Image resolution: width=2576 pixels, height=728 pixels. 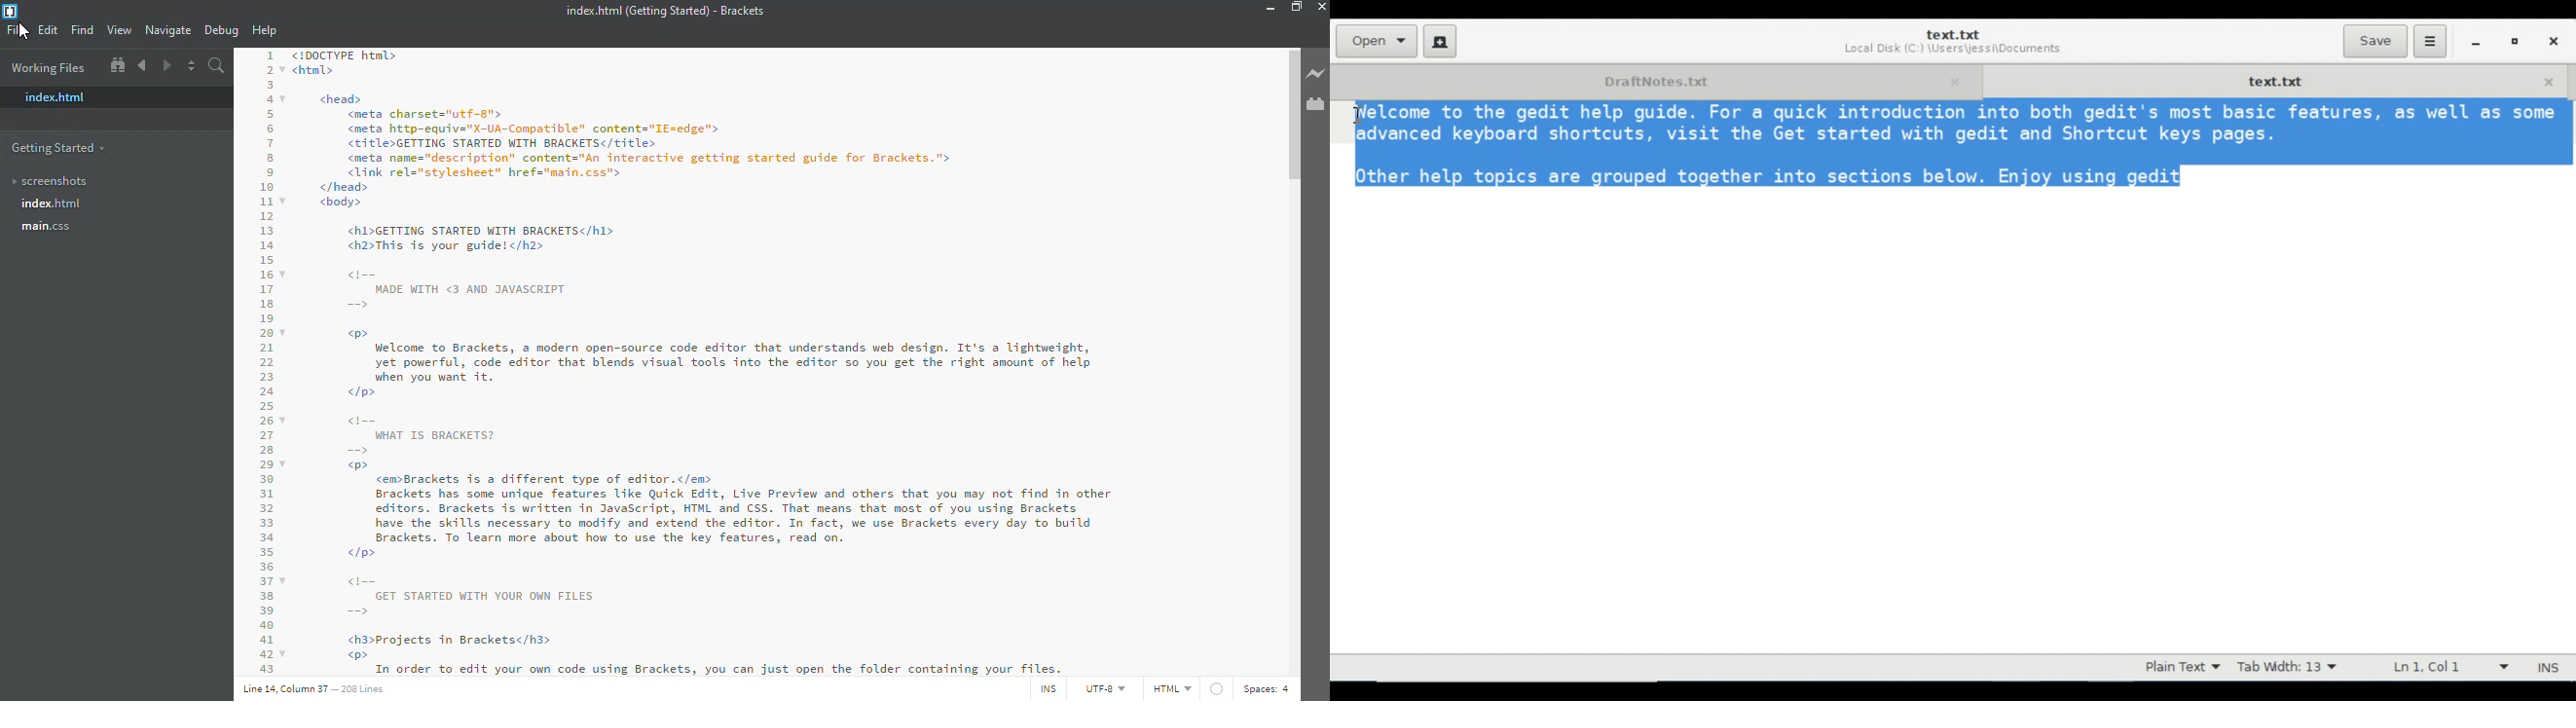 What do you see at coordinates (719, 215) in the screenshot?
I see `<!DOCTYPE html>
<htal>
<head>
<meta charsets"utf-g">
<meta http-equiv="X-UA-Conpatible" content="IE=edge">
<title>GETTING STARTED WITH BRACKETS</title>
<meta name="description” content="An interactive getting started guide for Brackets.">
<link rel="stylesheet" href="nain.css">
</head>
<body>
<h1>GETTING STARTED WITH BRACKETS</hl>
<h2>This is your guide!</h2>
MADE WITH <3 AND JAVASCRIPT
>
Welcome to Brackets, a modern open-source code editor that understands web design. It's a lightweight,
yet powerful, code editor that blends visual tools into the editor so you get the right amount of help
hen A Sa` at bounding box center [719, 215].